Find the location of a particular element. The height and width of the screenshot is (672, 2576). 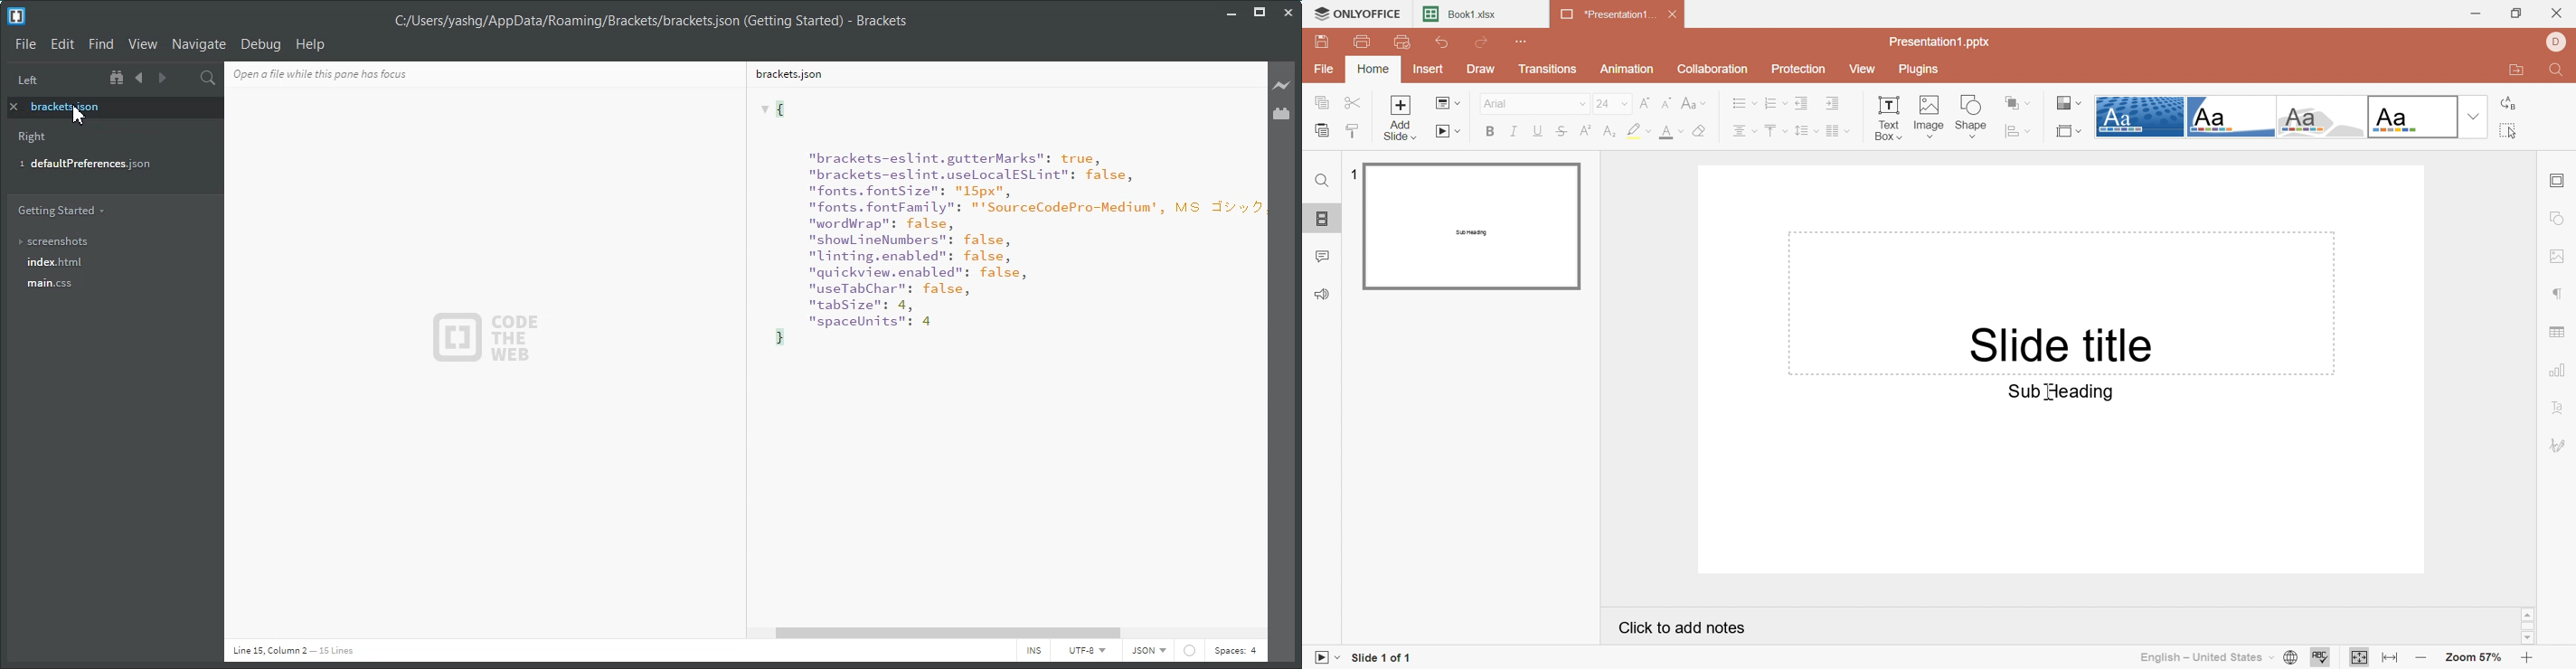

Copy is located at coordinates (1322, 100).